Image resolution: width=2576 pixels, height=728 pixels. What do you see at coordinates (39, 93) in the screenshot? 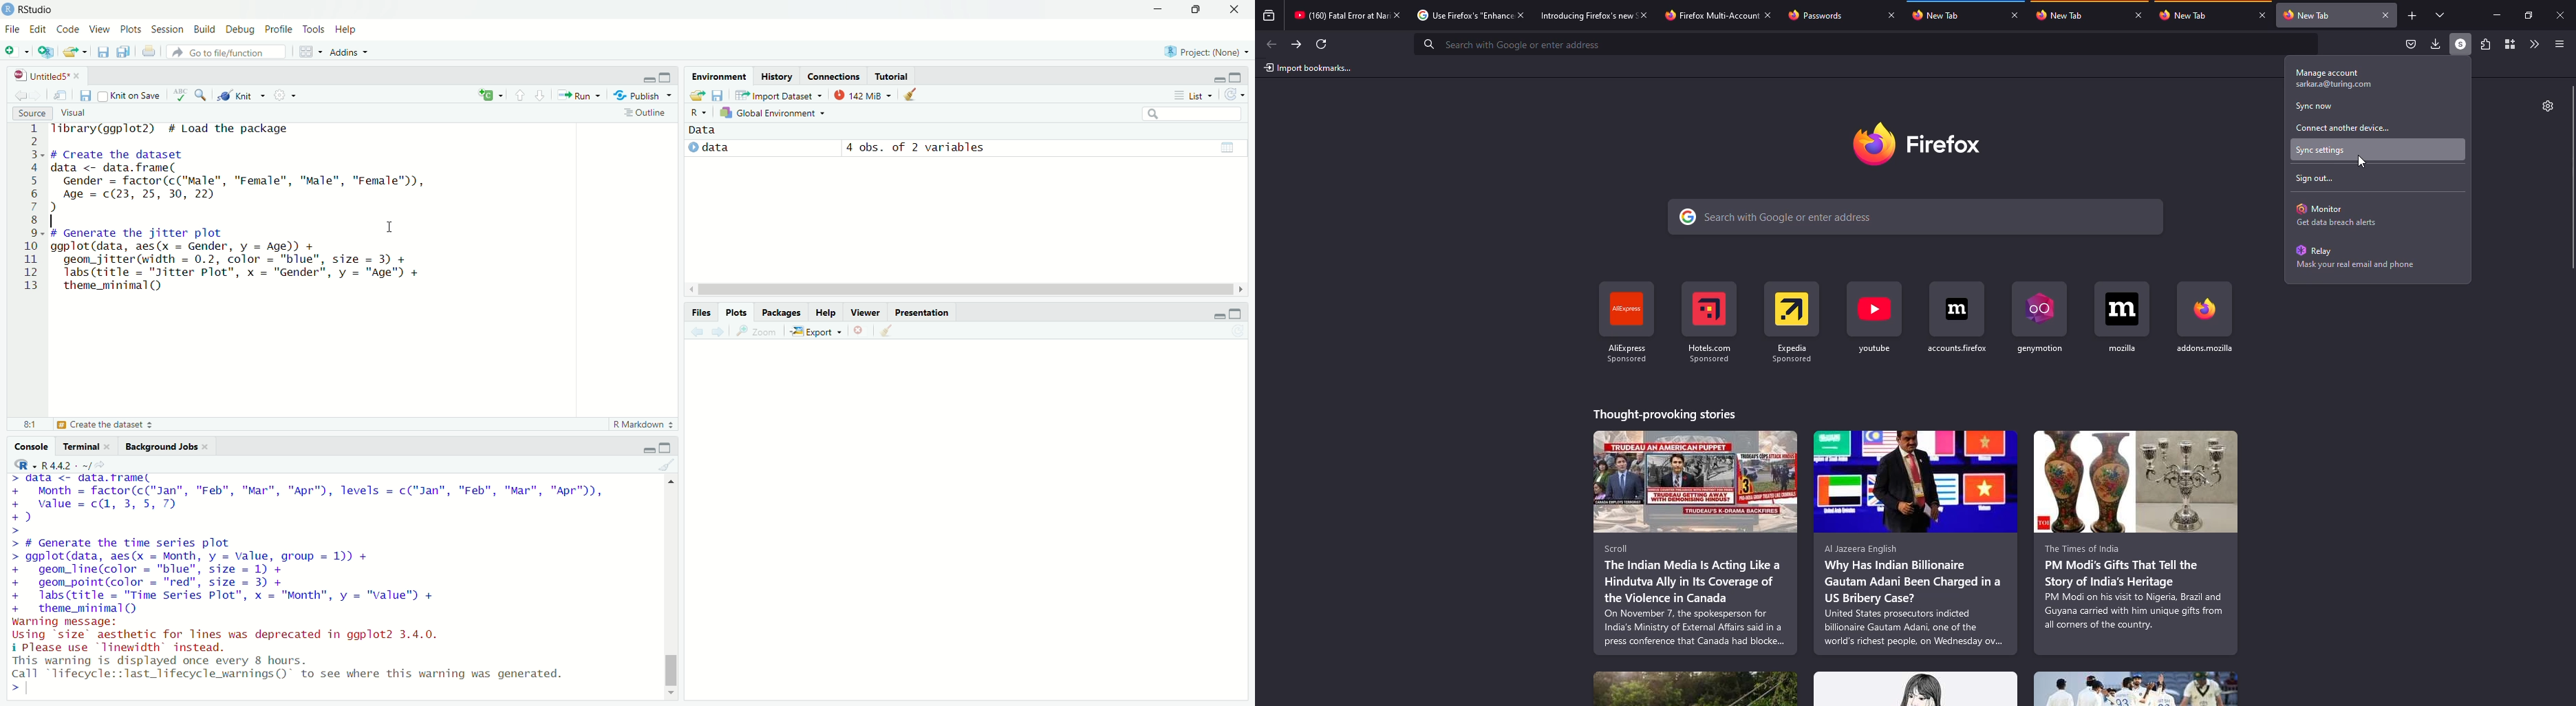
I see `go forward to next source location` at bounding box center [39, 93].